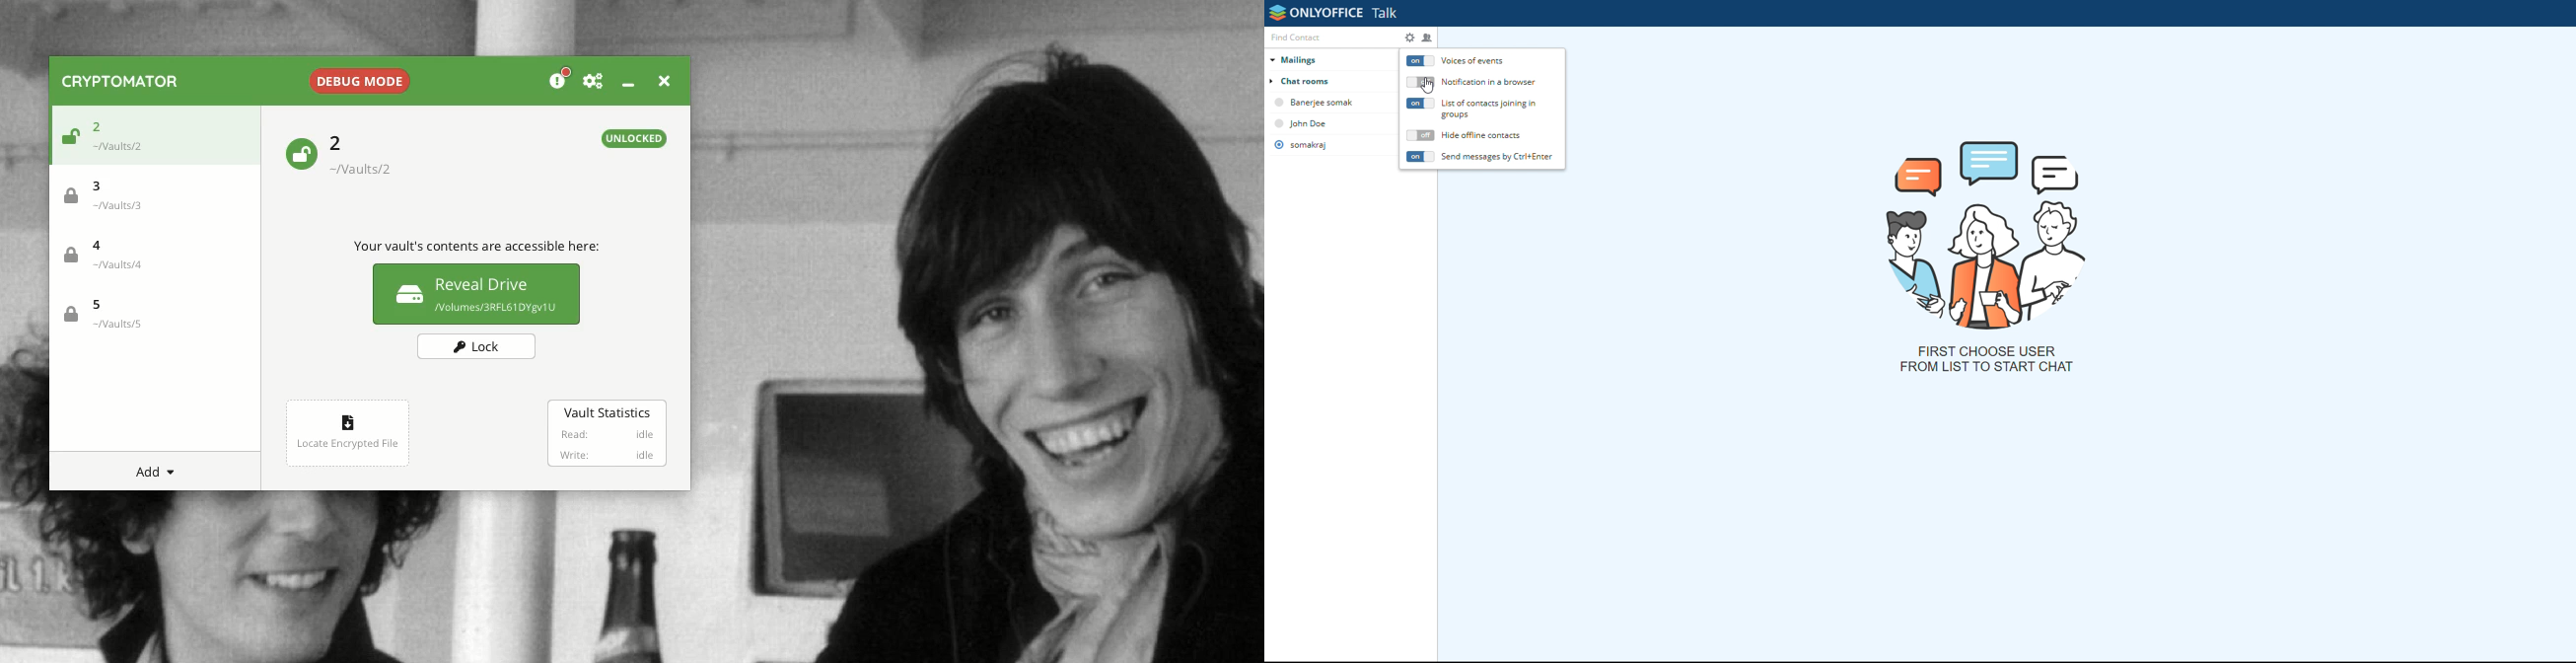 This screenshot has width=2576, height=672. Describe the element at coordinates (476, 293) in the screenshot. I see `Reveal drive` at that location.